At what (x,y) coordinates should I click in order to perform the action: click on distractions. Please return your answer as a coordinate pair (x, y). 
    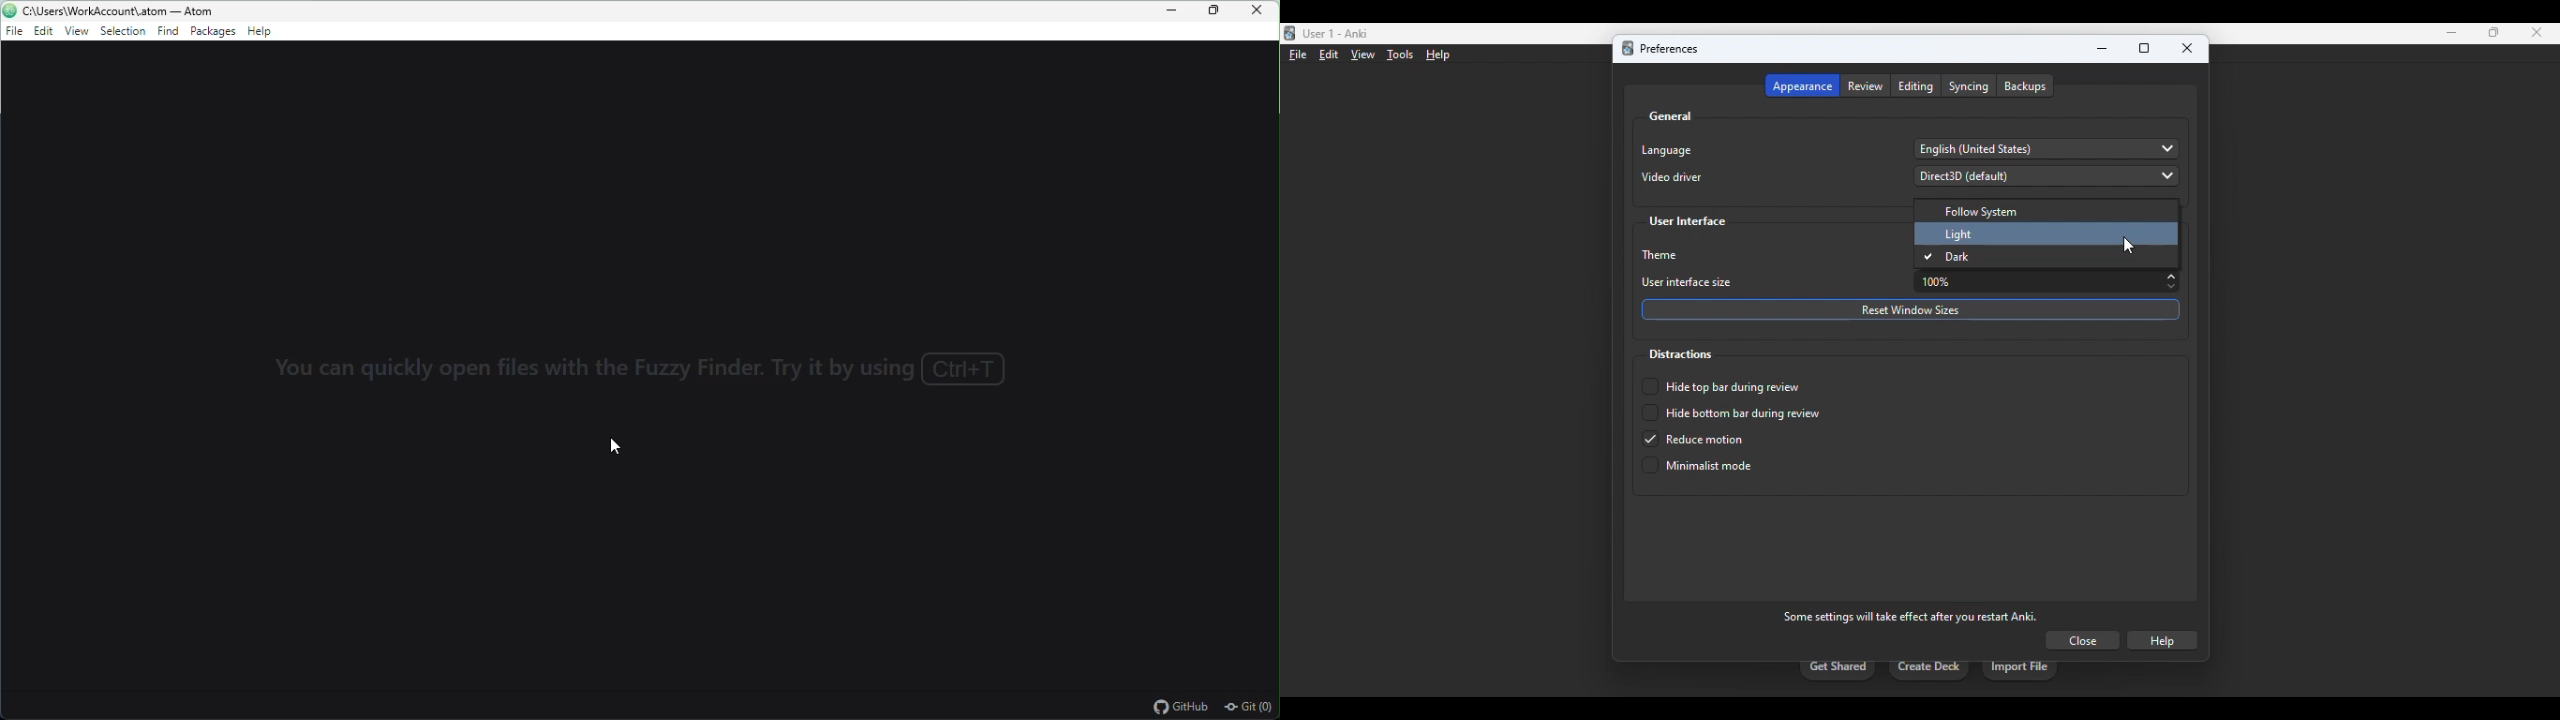
    Looking at the image, I should click on (1679, 354).